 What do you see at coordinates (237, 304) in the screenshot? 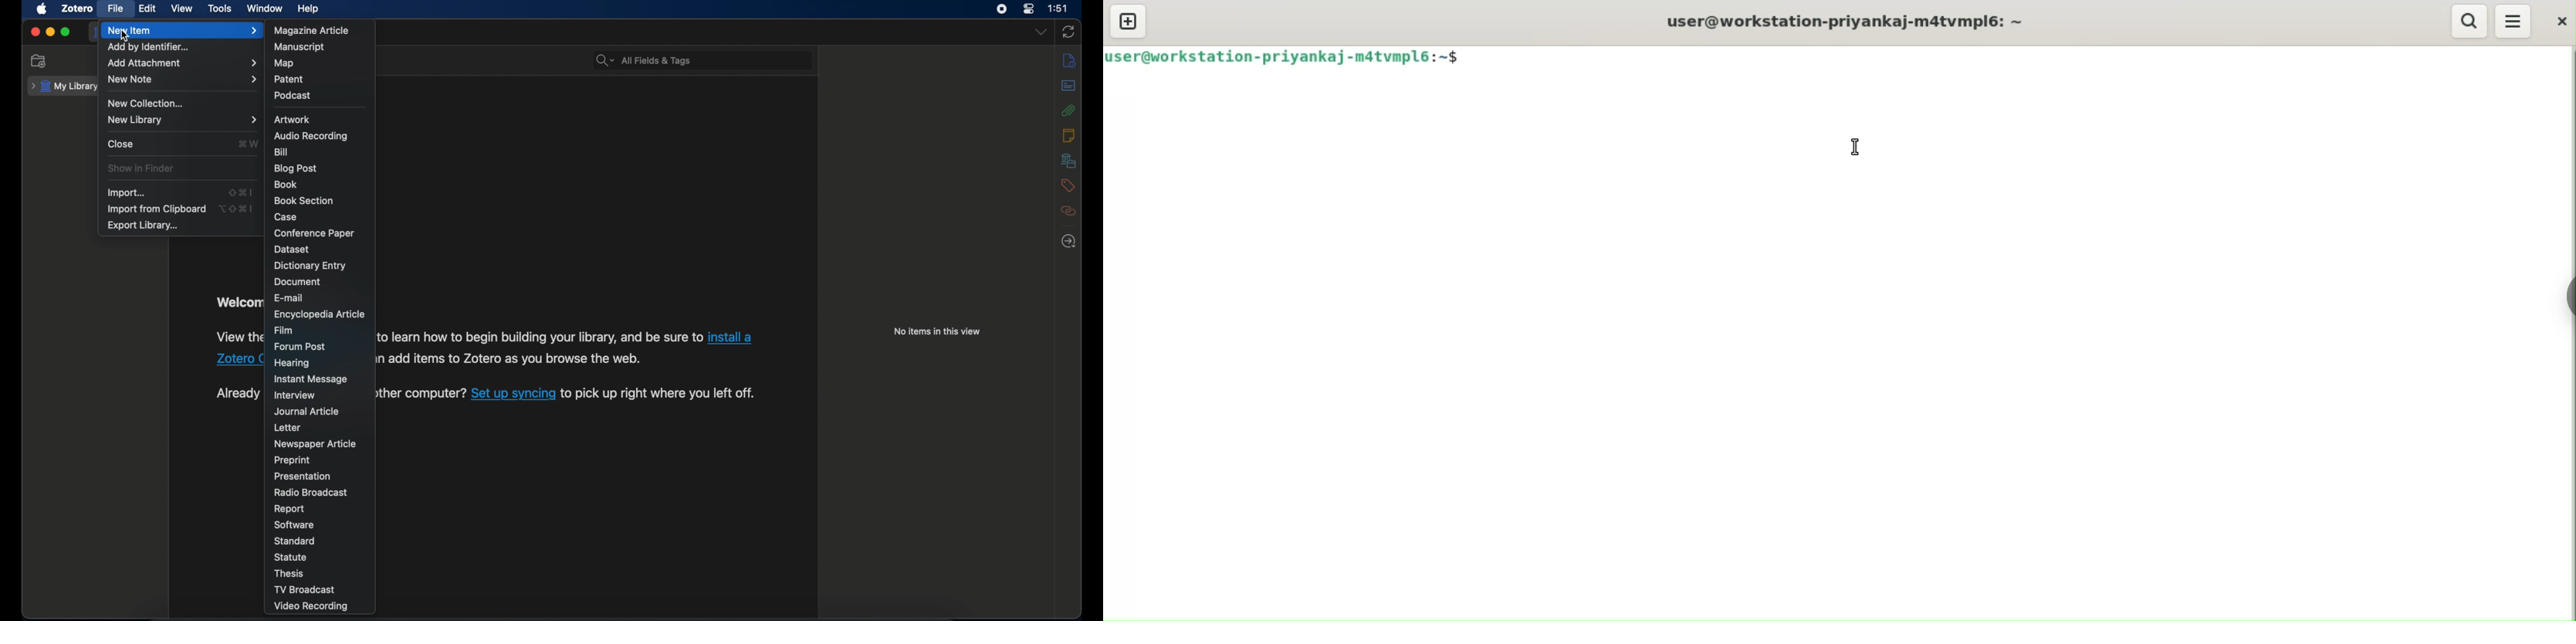
I see `Welcom` at bounding box center [237, 304].